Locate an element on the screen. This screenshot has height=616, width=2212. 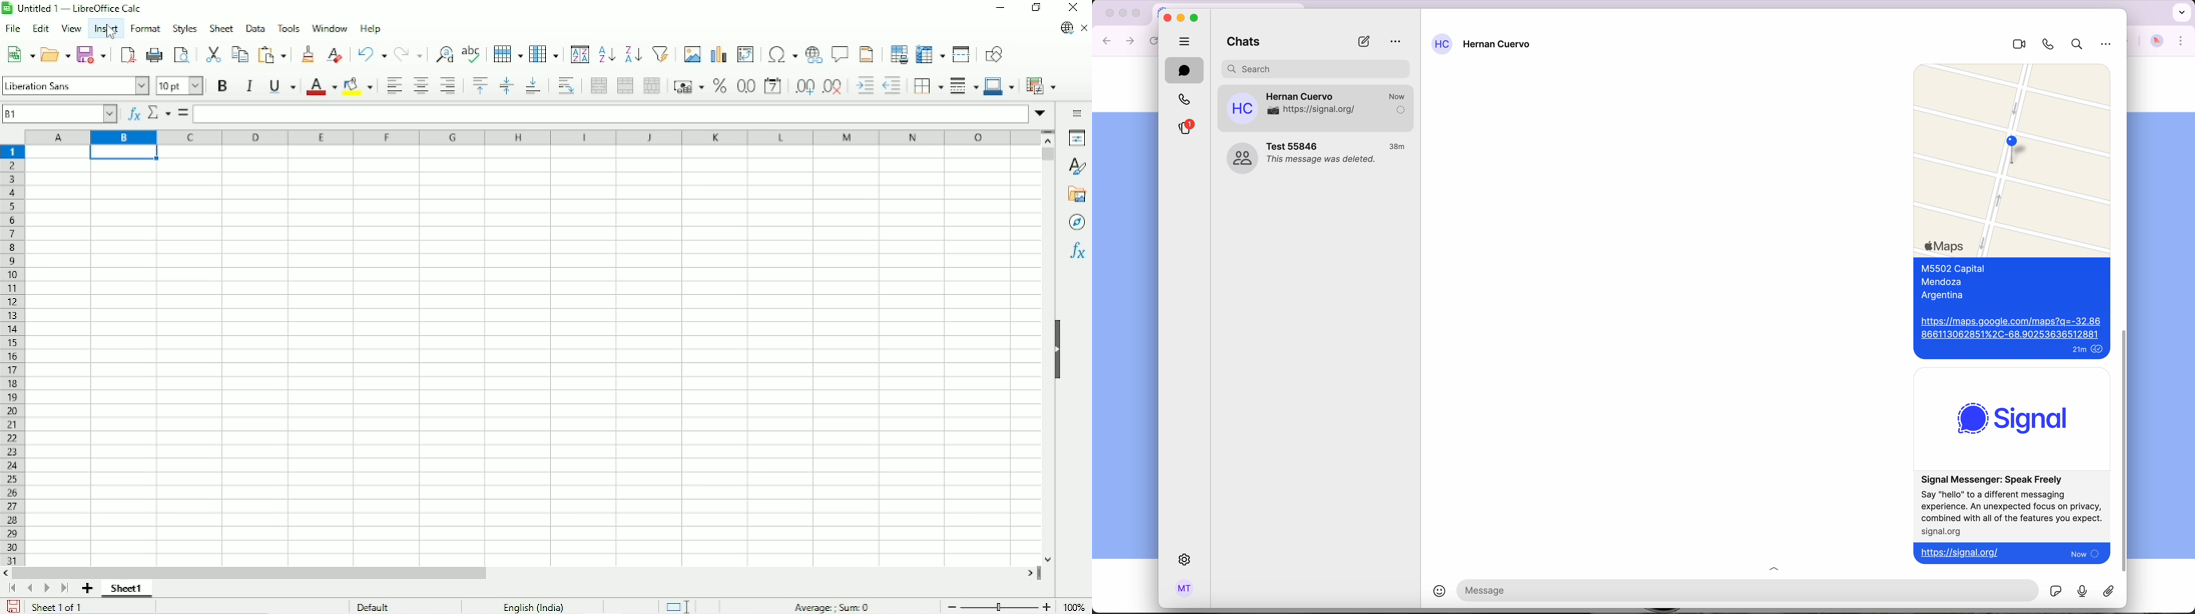
Format as currency is located at coordinates (688, 86).